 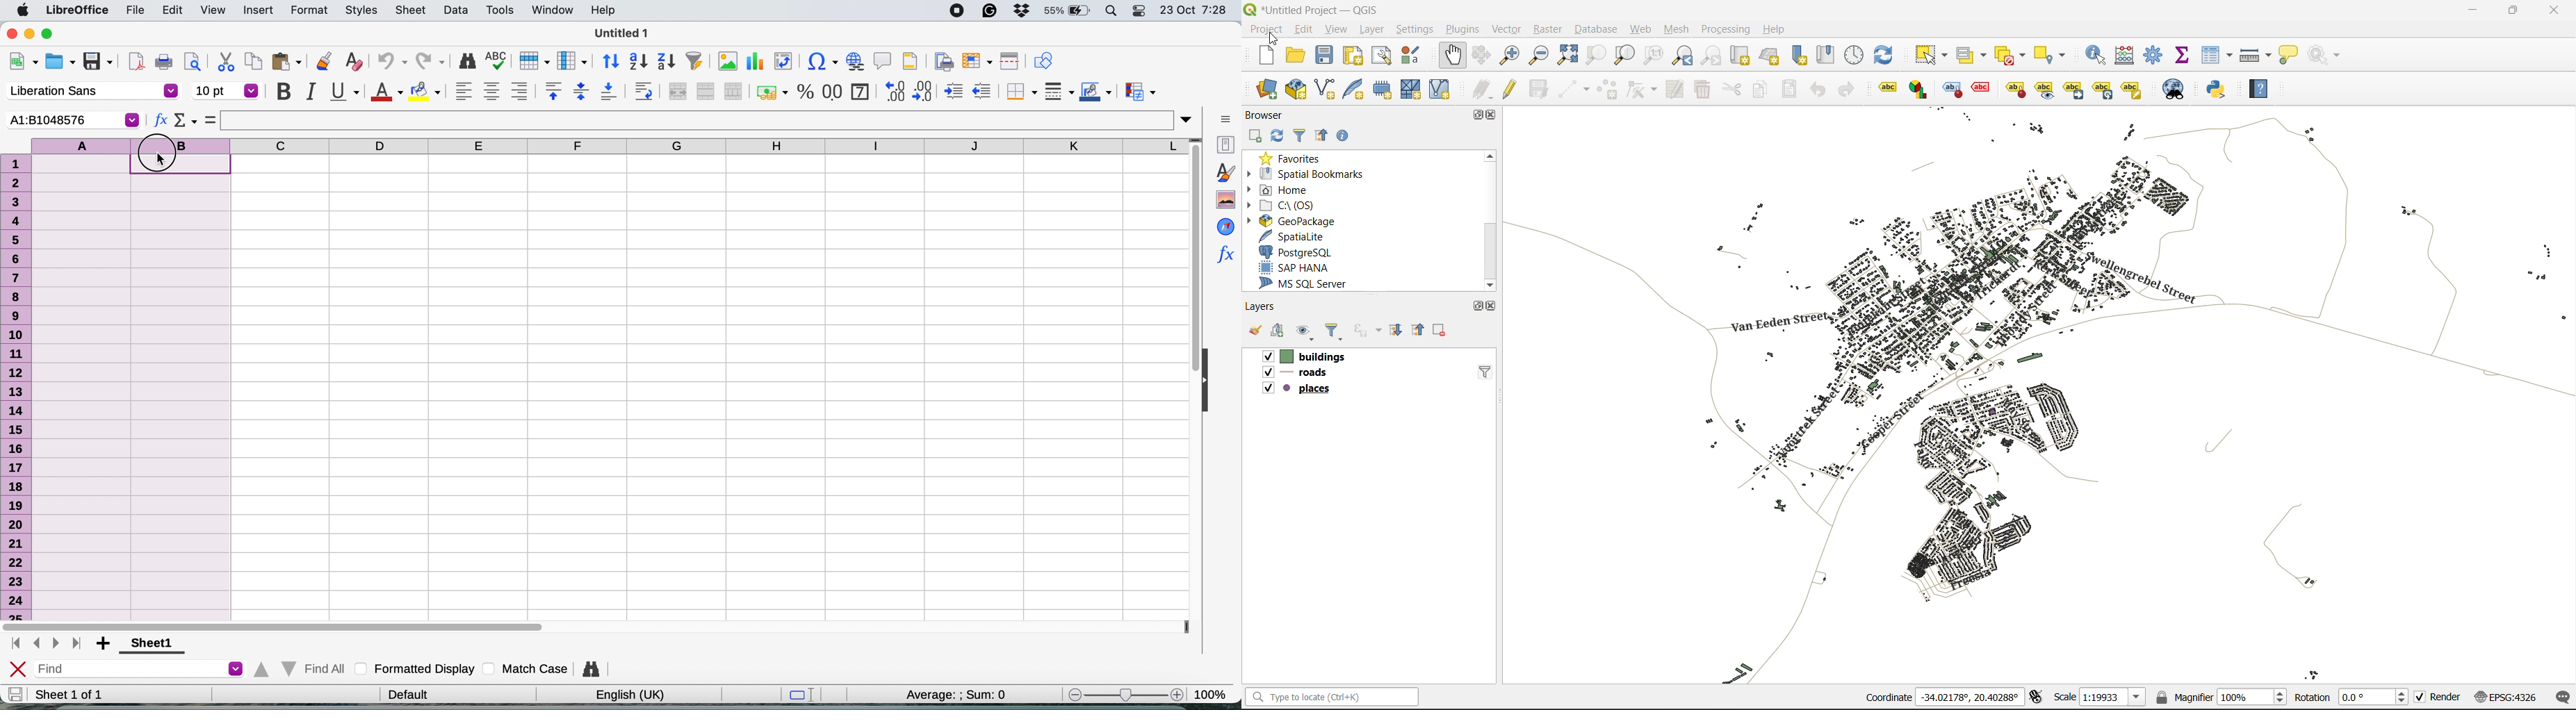 What do you see at coordinates (500, 9) in the screenshot?
I see `tools` at bounding box center [500, 9].